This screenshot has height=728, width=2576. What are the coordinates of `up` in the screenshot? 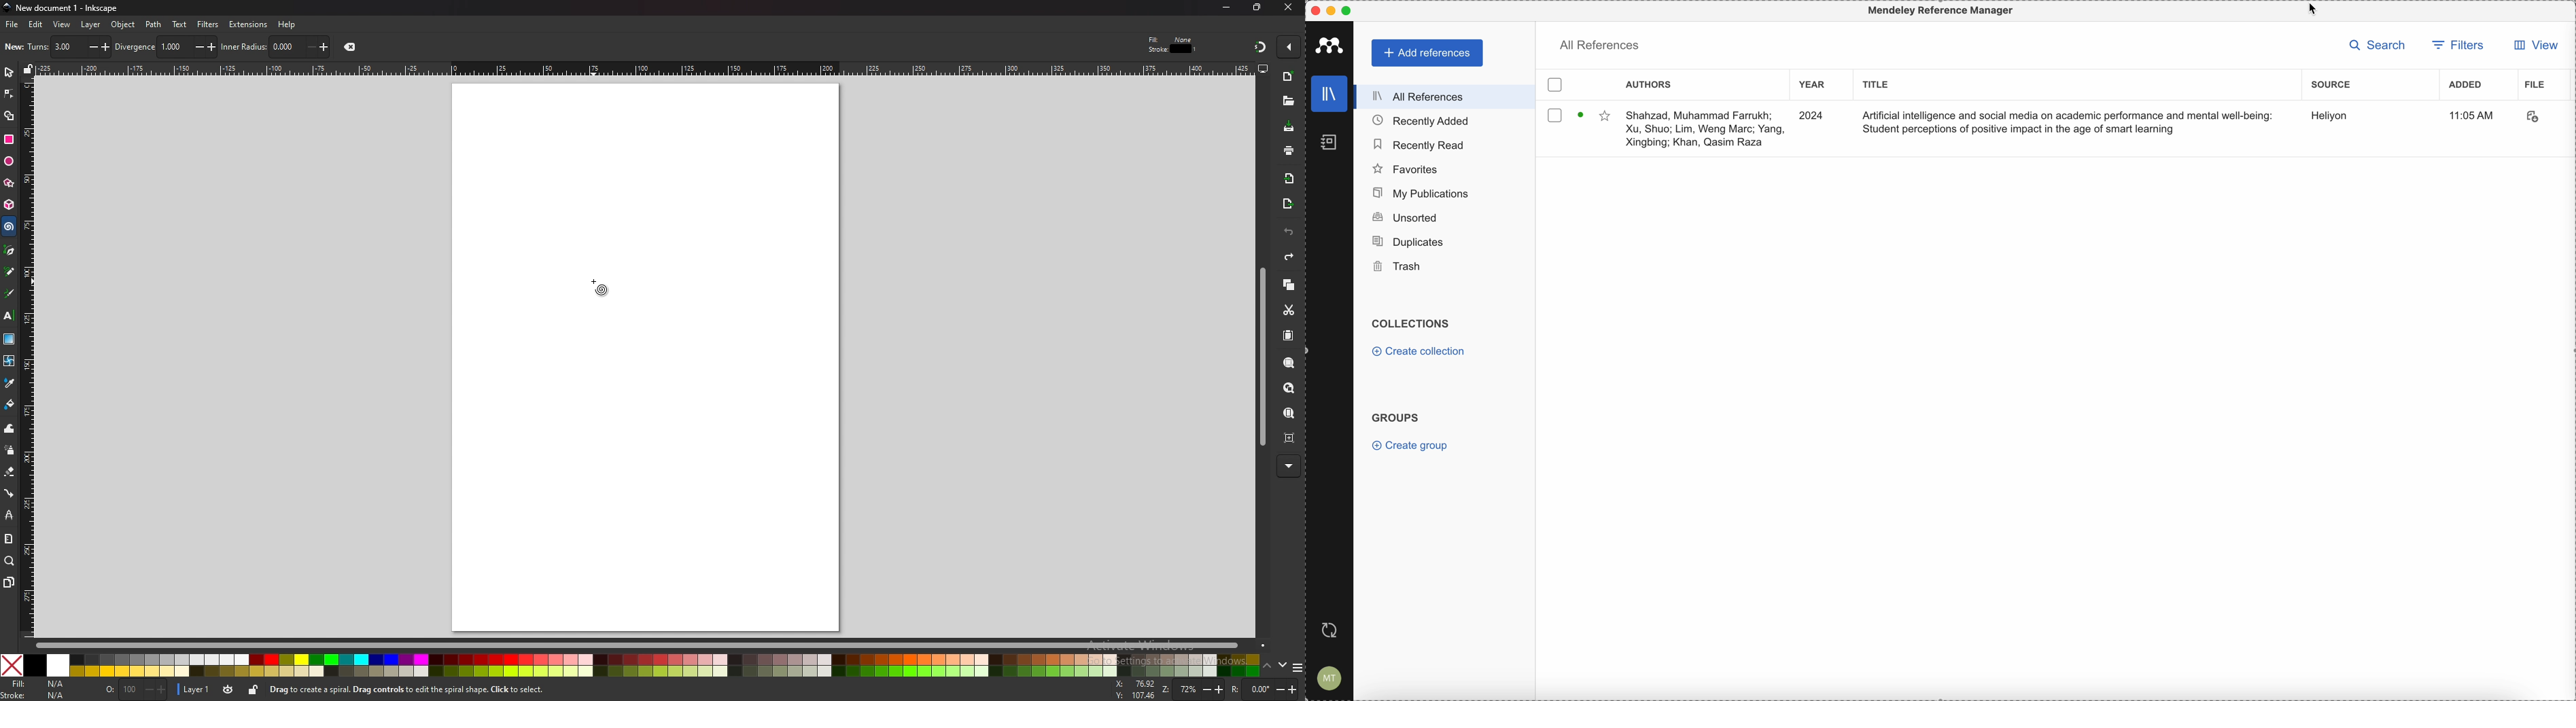 It's located at (1266, 664).